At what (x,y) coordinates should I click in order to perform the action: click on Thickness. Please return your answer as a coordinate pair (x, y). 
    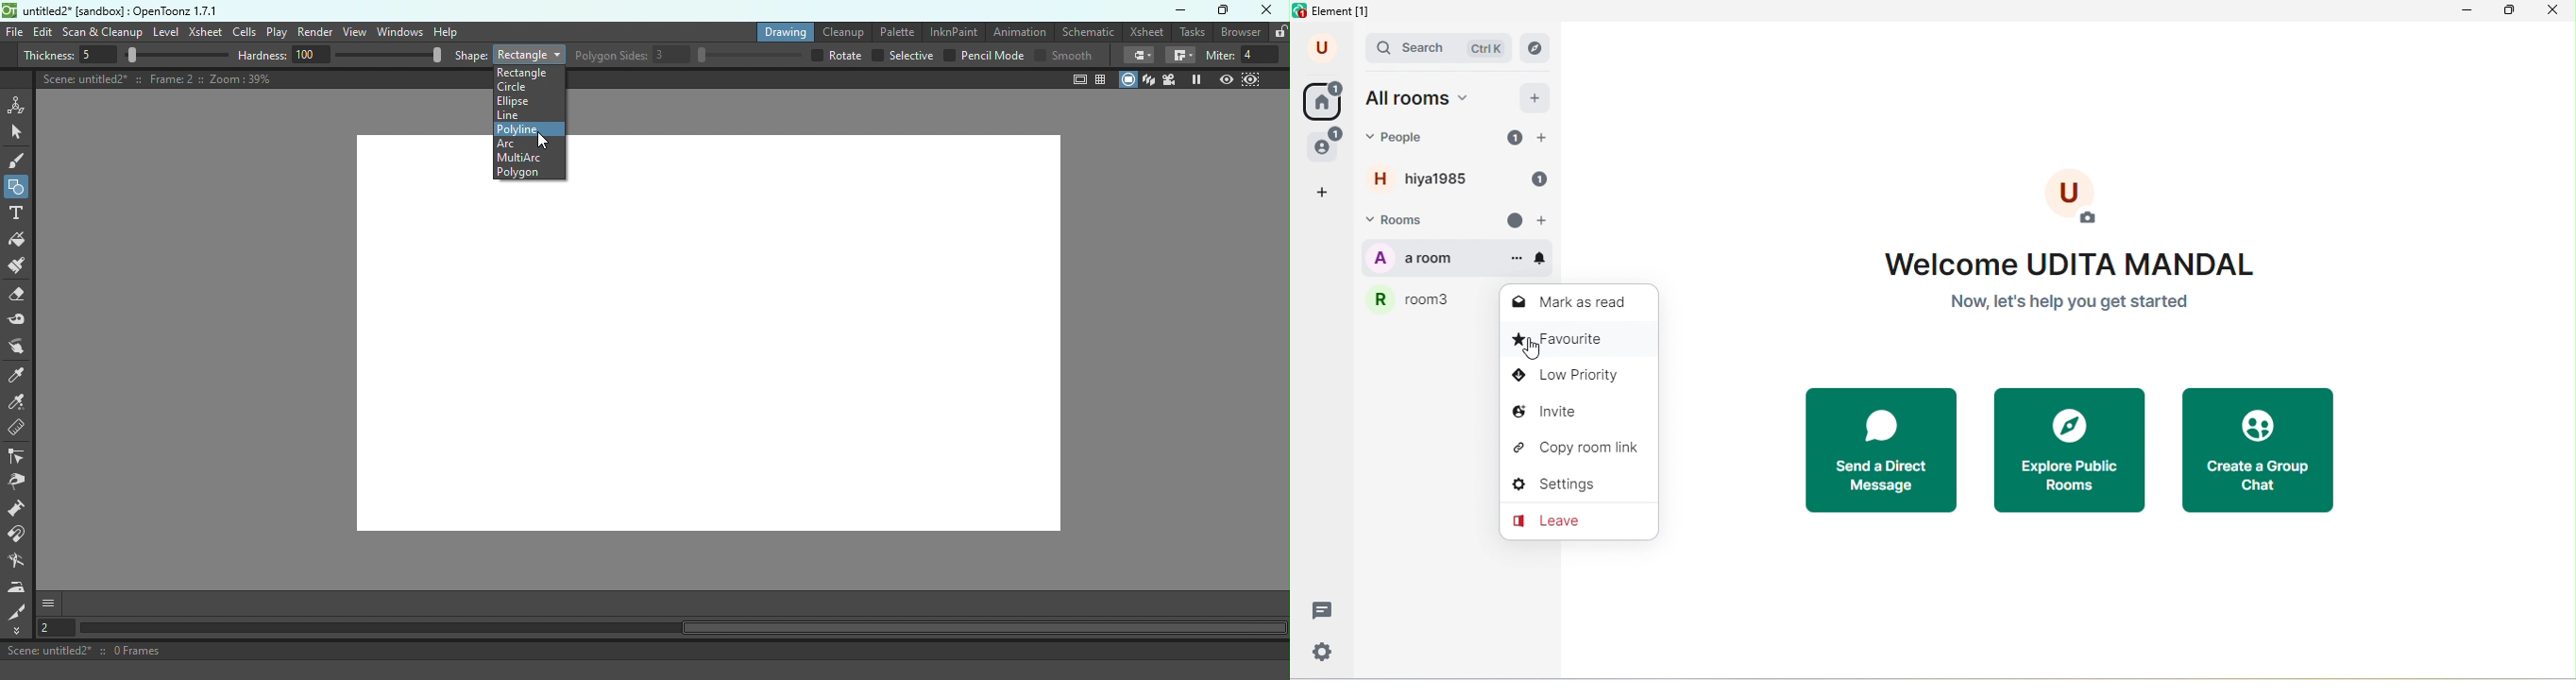
    Looking at the image, I should click on (126, 55).